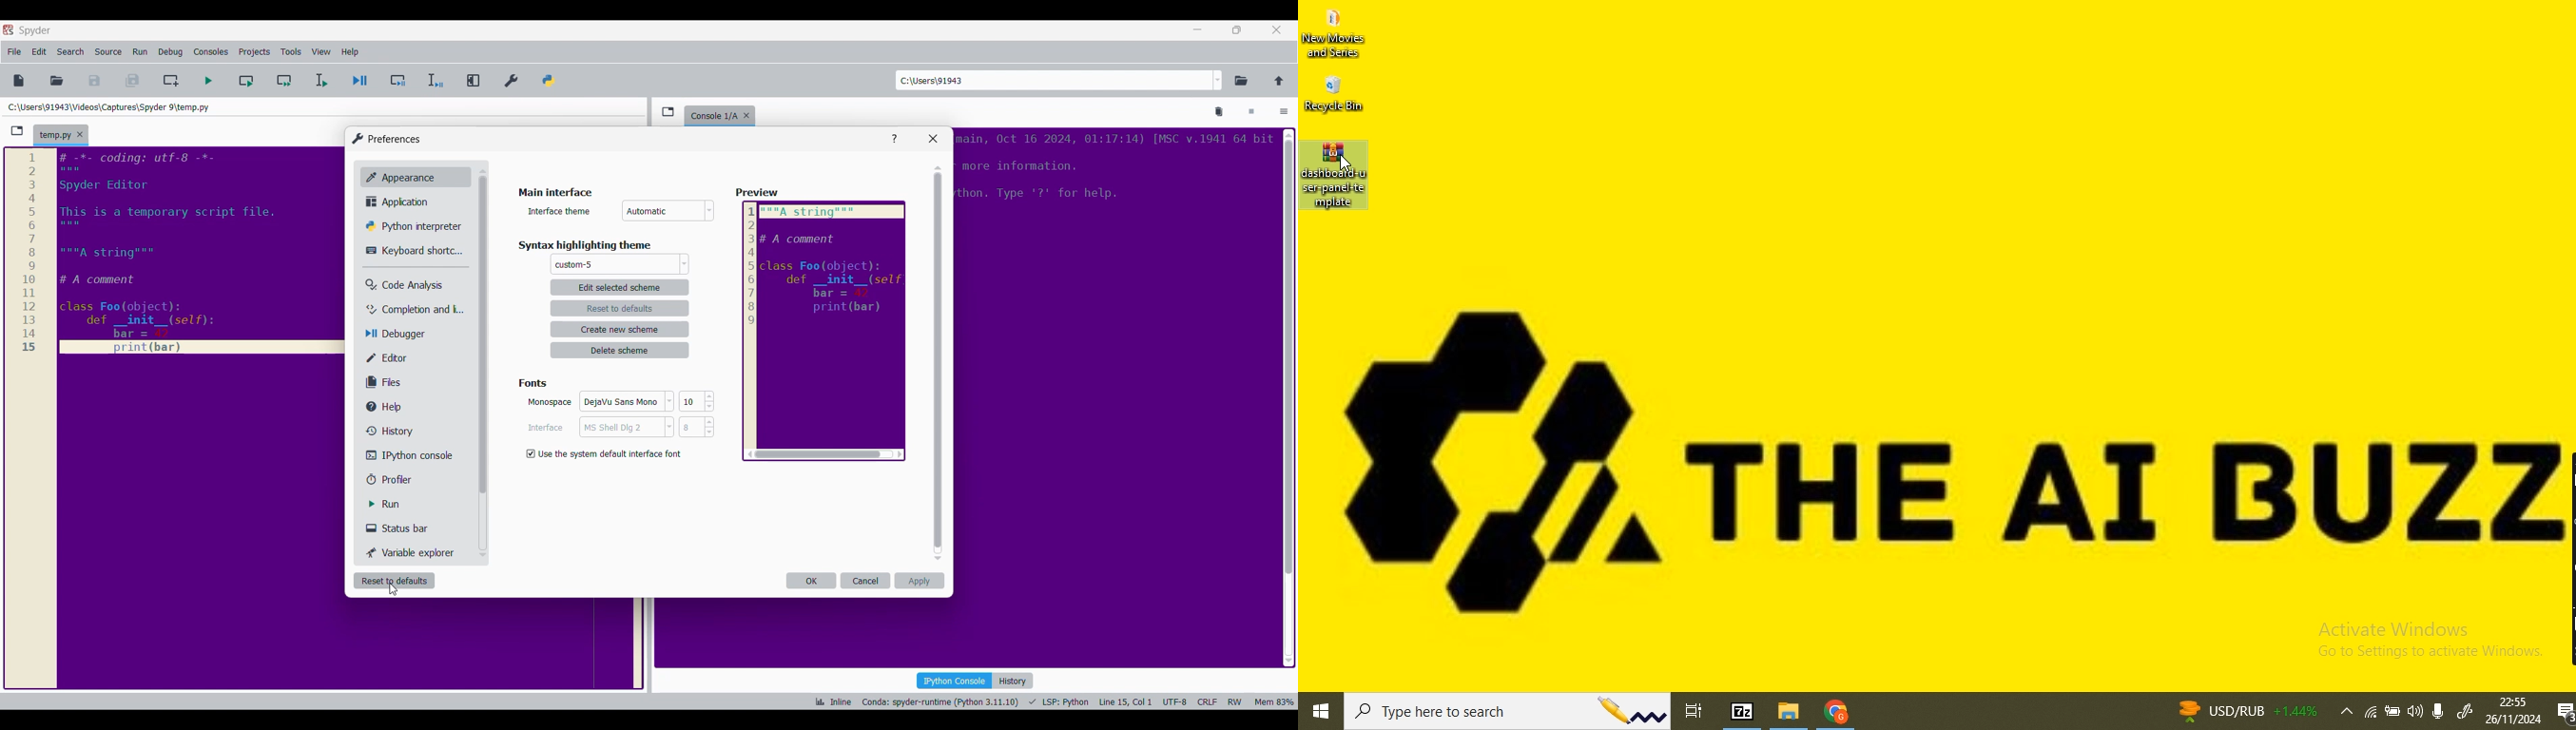 The height and width of the screenshot is (756, 2576). I want to click on Reset to defaults, so click(621, 309).